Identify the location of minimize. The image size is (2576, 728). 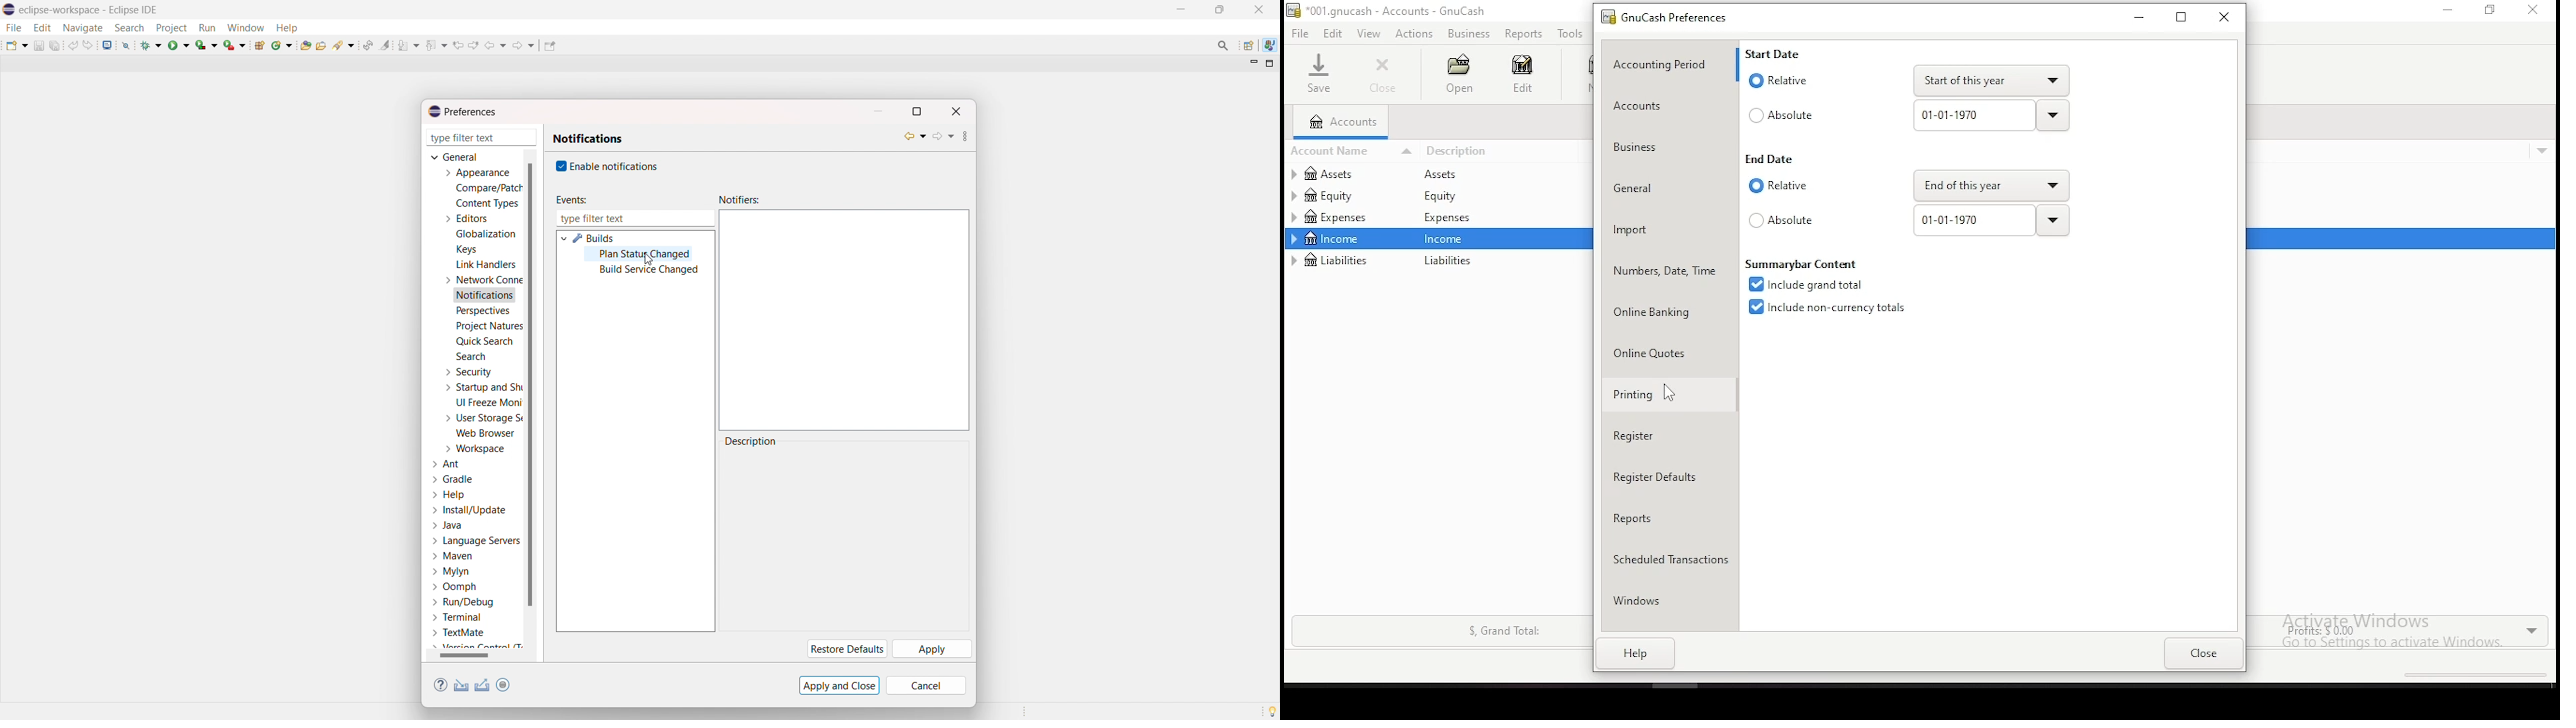
(2445, 10).